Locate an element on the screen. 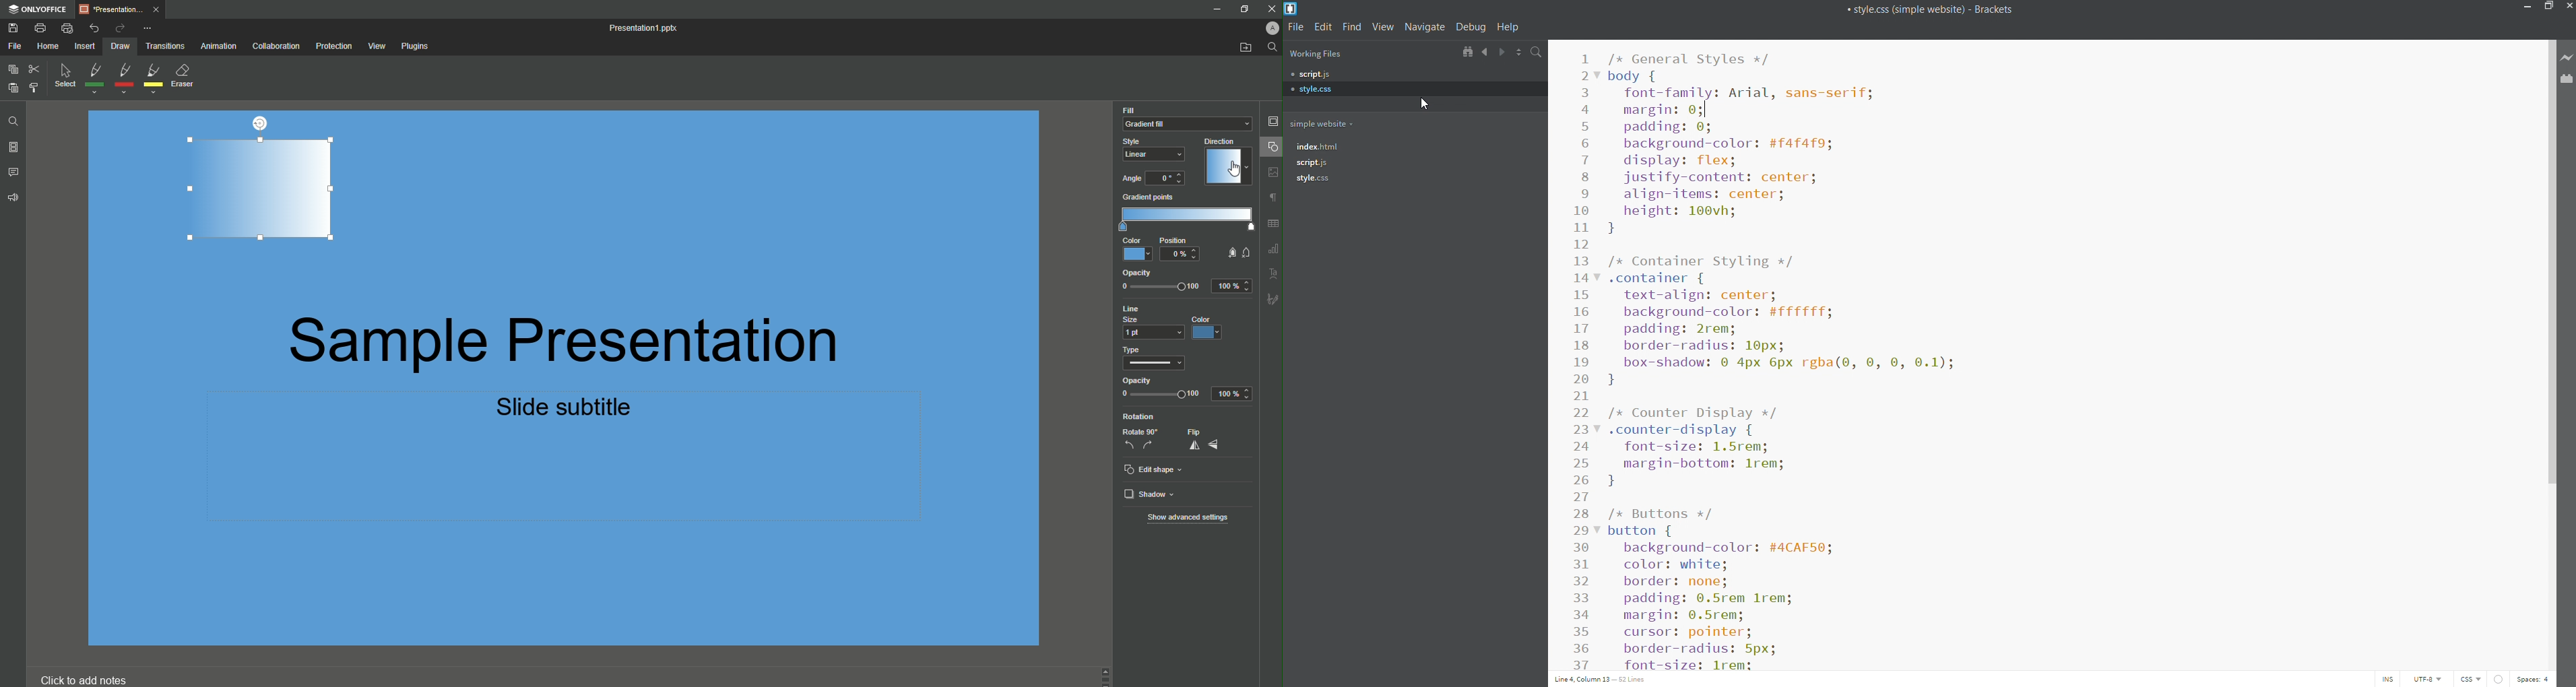  Find is located at coordinates (11, 119).